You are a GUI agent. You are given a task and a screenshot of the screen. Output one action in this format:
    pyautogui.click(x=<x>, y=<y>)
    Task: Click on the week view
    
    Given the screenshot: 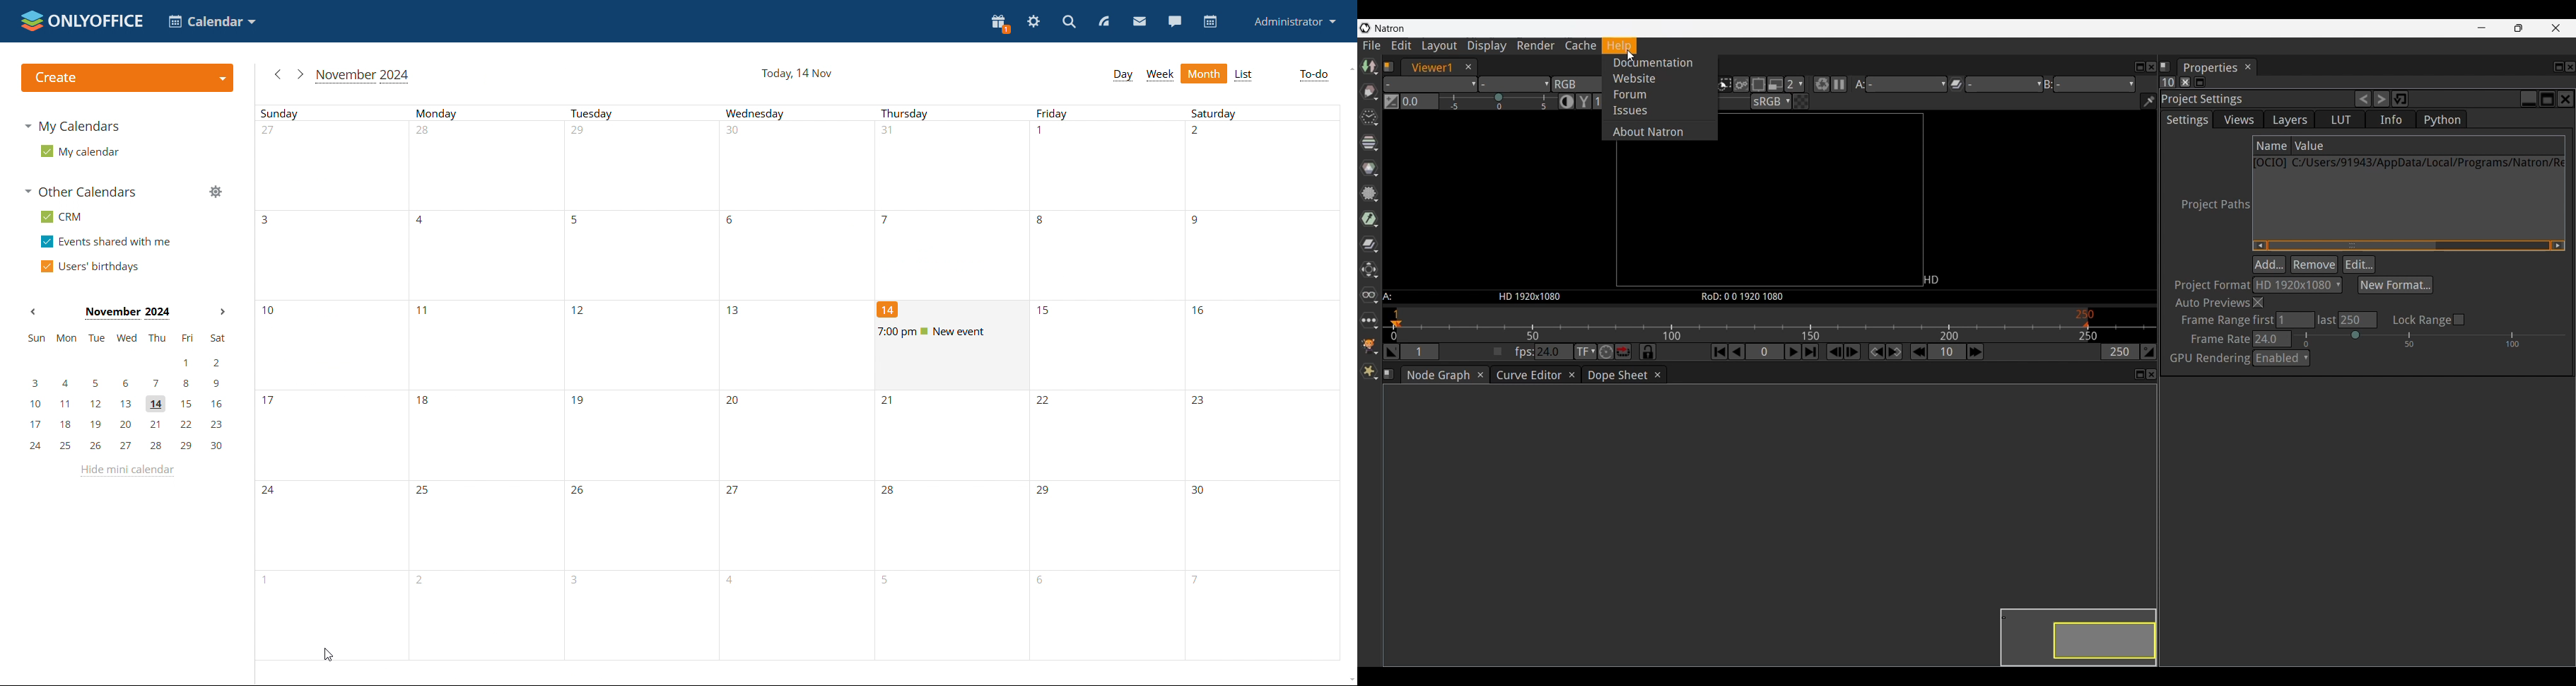 What is the action you would take?
    pyautogui.click(x=1160, y=75)
    